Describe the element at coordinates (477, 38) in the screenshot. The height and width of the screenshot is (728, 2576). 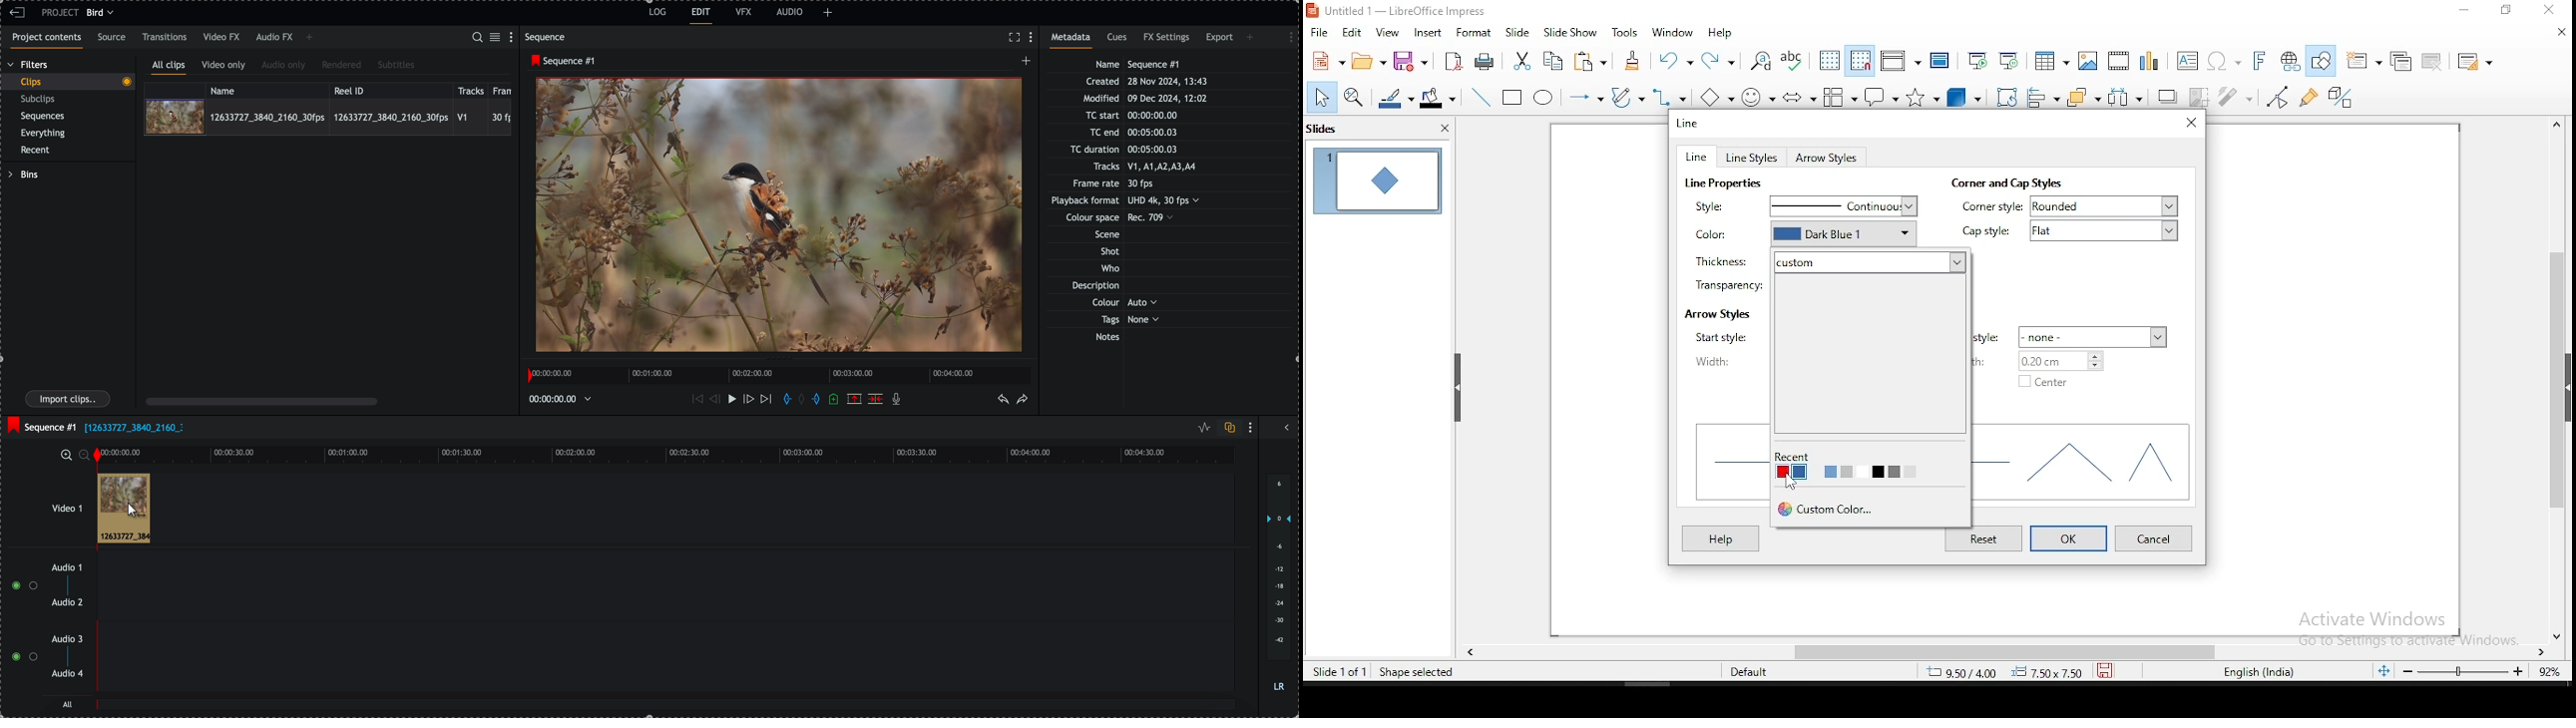
I see `search for assets or bins` at that location.